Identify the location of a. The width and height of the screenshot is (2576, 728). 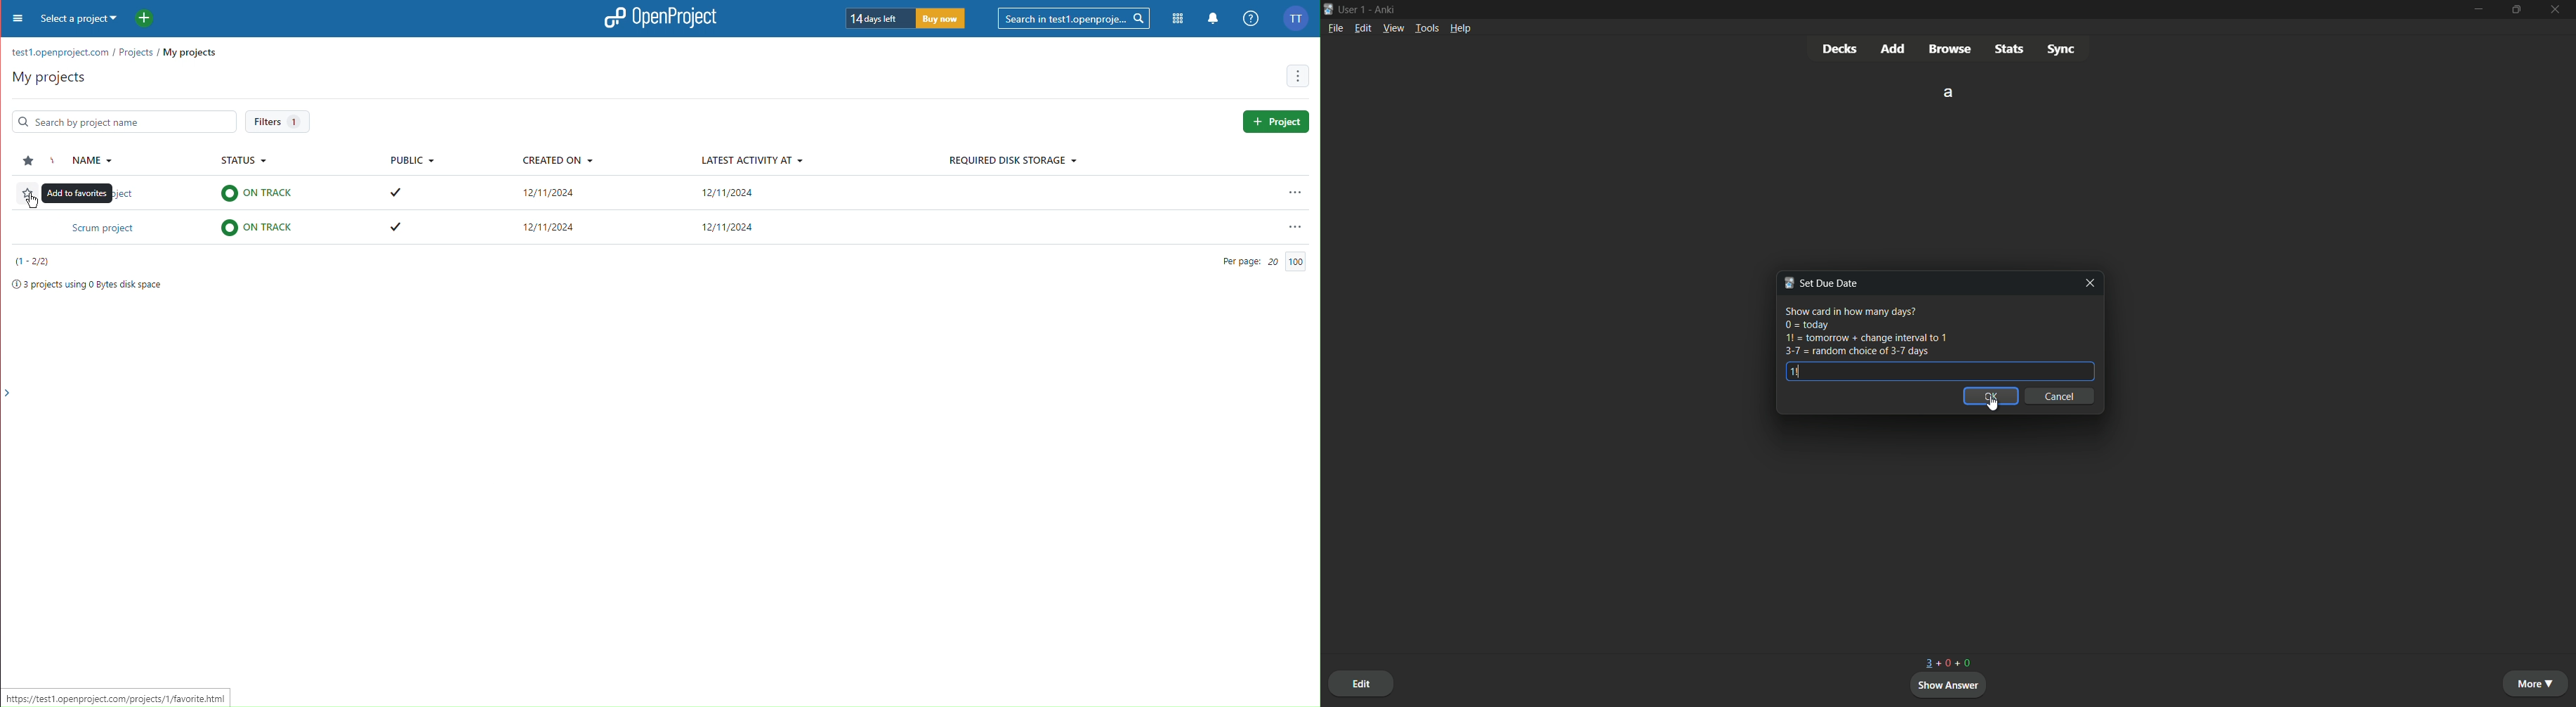
(1950, 92).